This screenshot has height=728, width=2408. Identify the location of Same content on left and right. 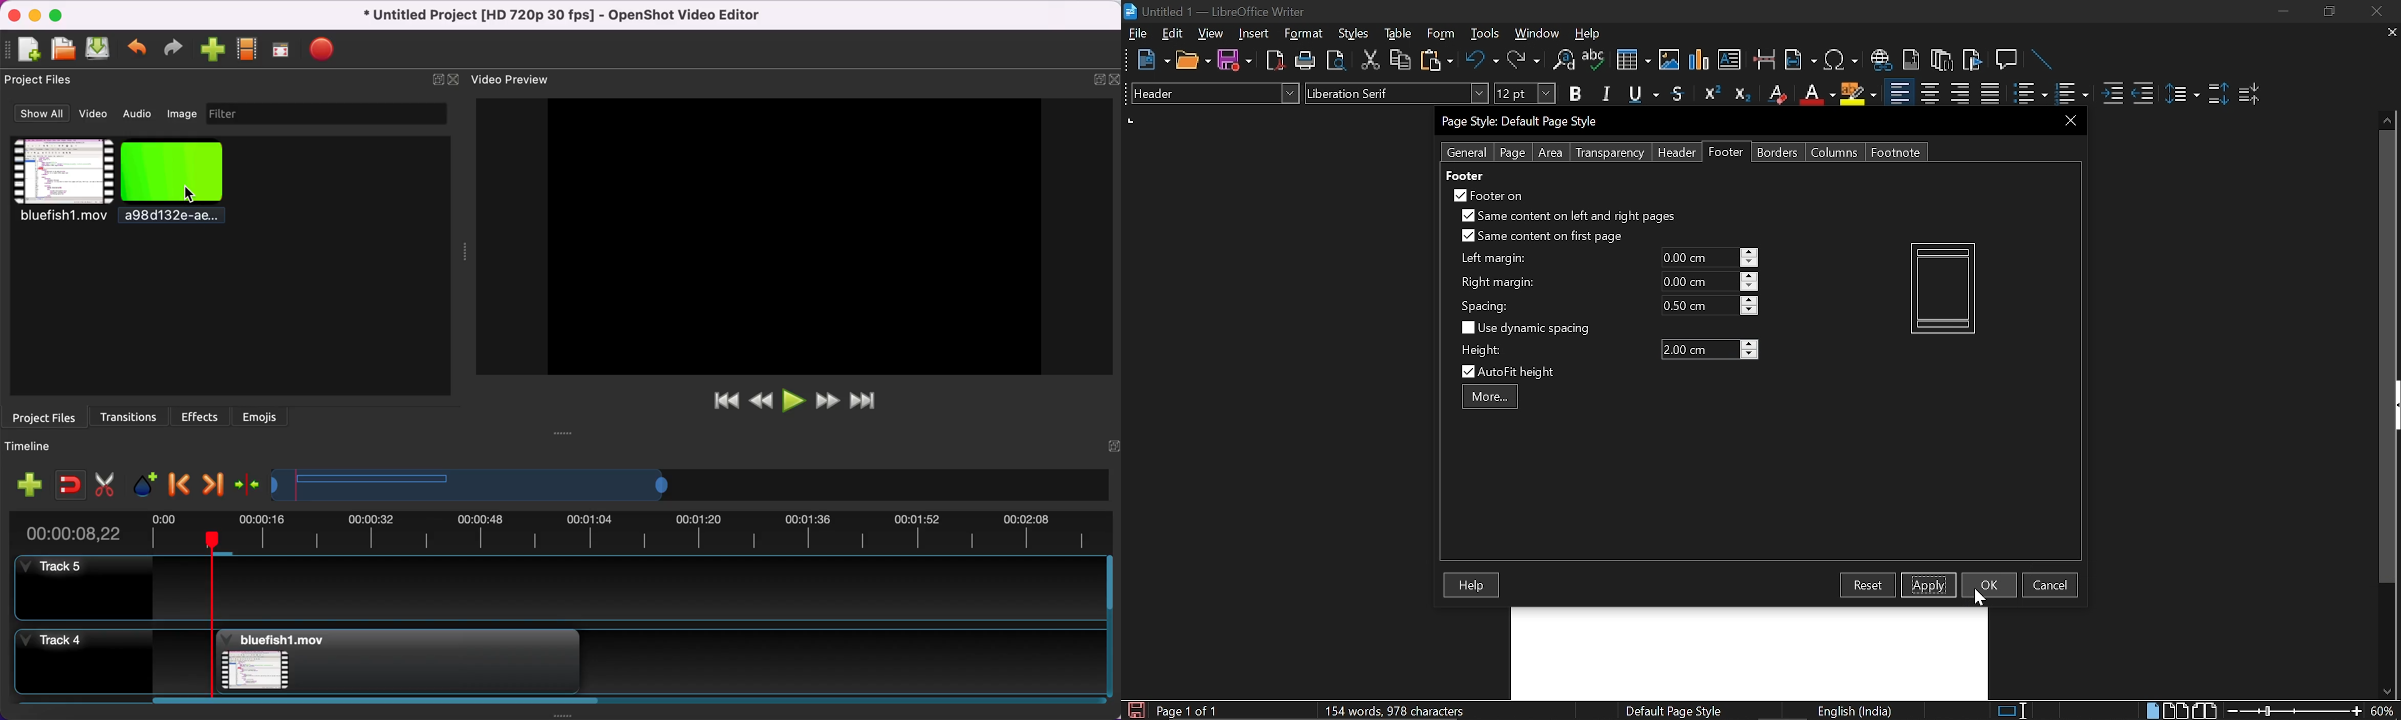
(1567, 218).